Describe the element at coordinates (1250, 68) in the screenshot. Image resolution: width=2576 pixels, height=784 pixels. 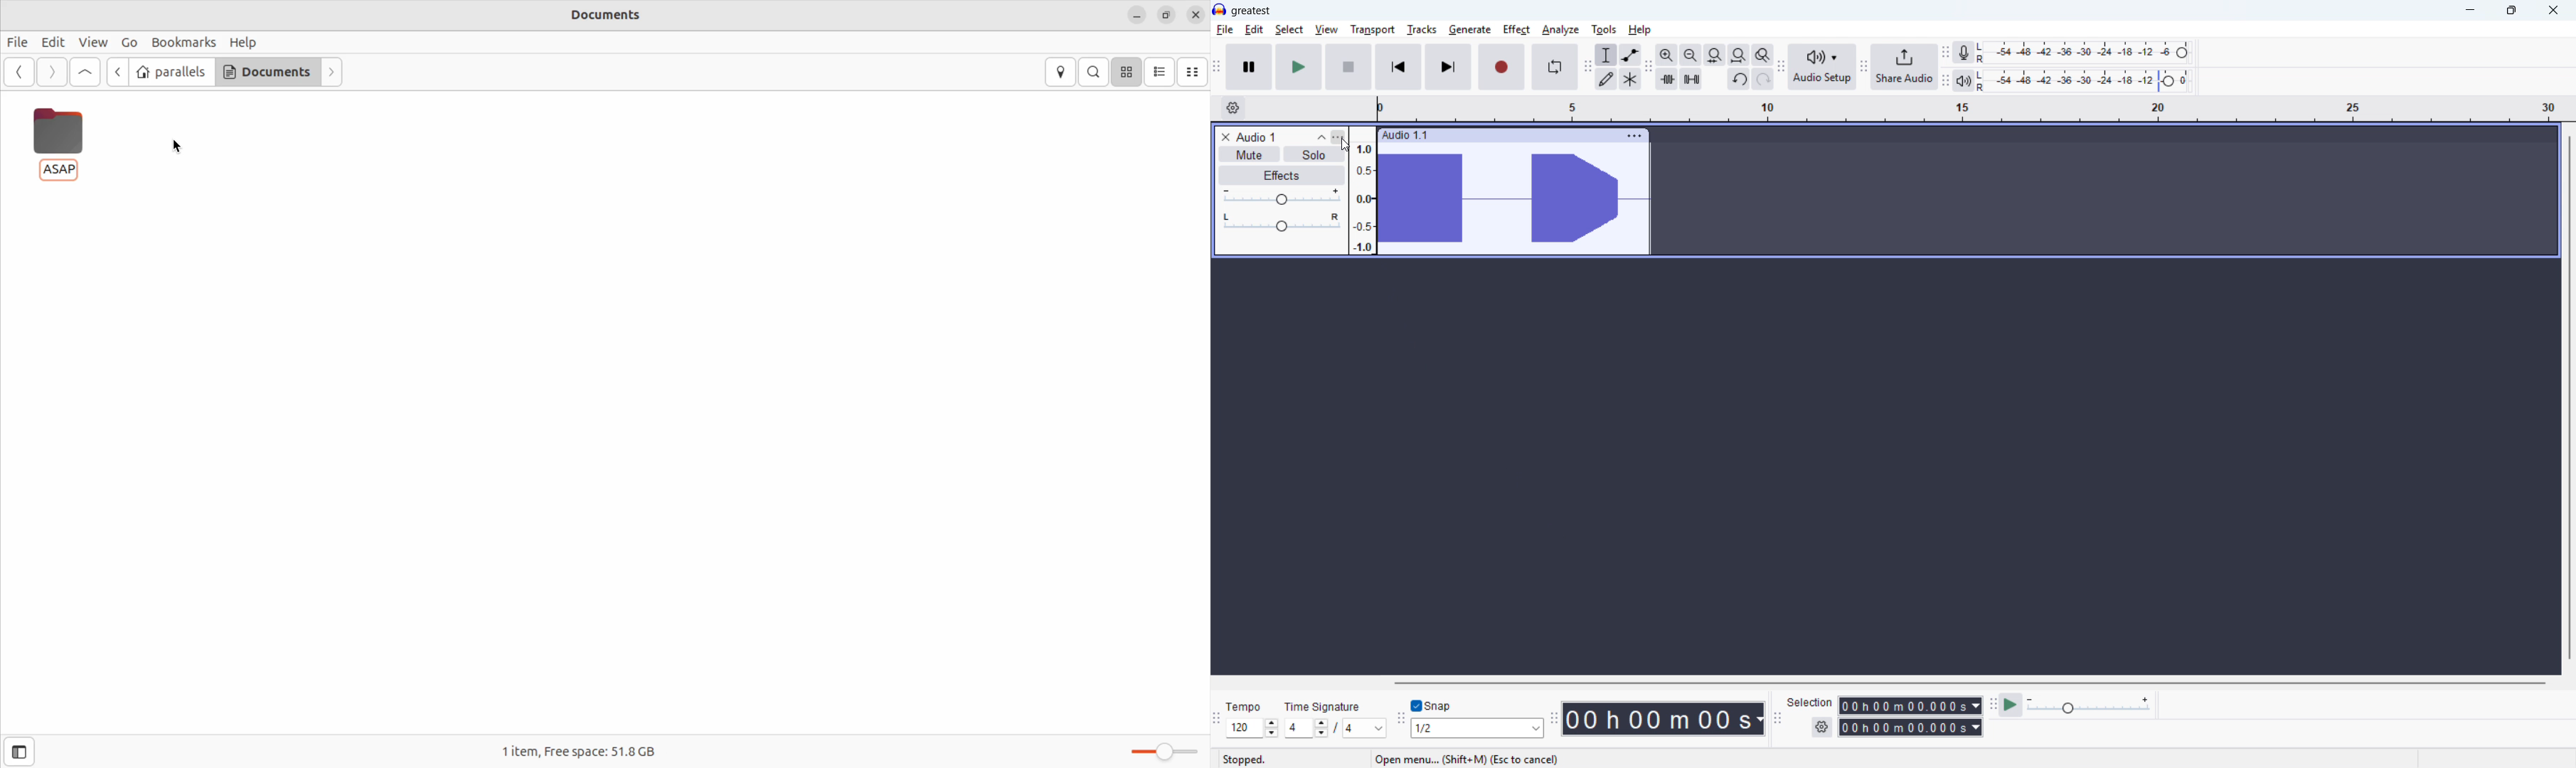
I see `pause` at that location.